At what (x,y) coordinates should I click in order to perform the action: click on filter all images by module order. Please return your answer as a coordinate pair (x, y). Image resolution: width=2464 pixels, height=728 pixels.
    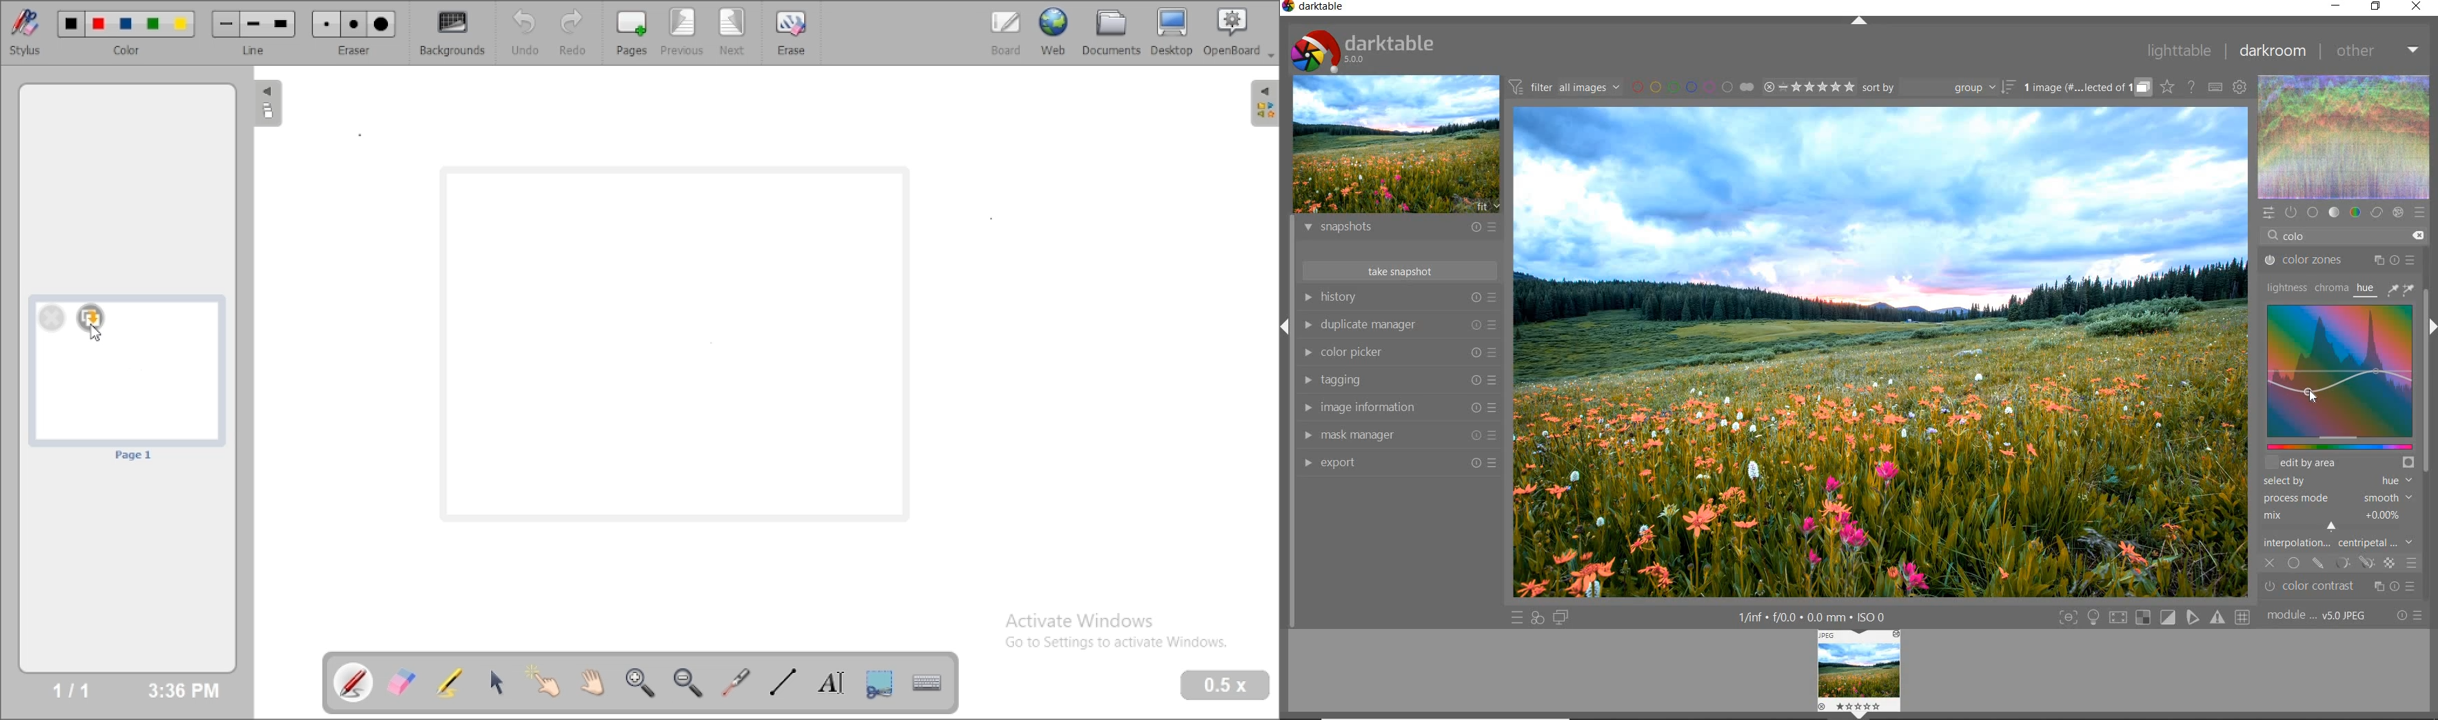
    Looking at the image, I should click on (1563, 88).